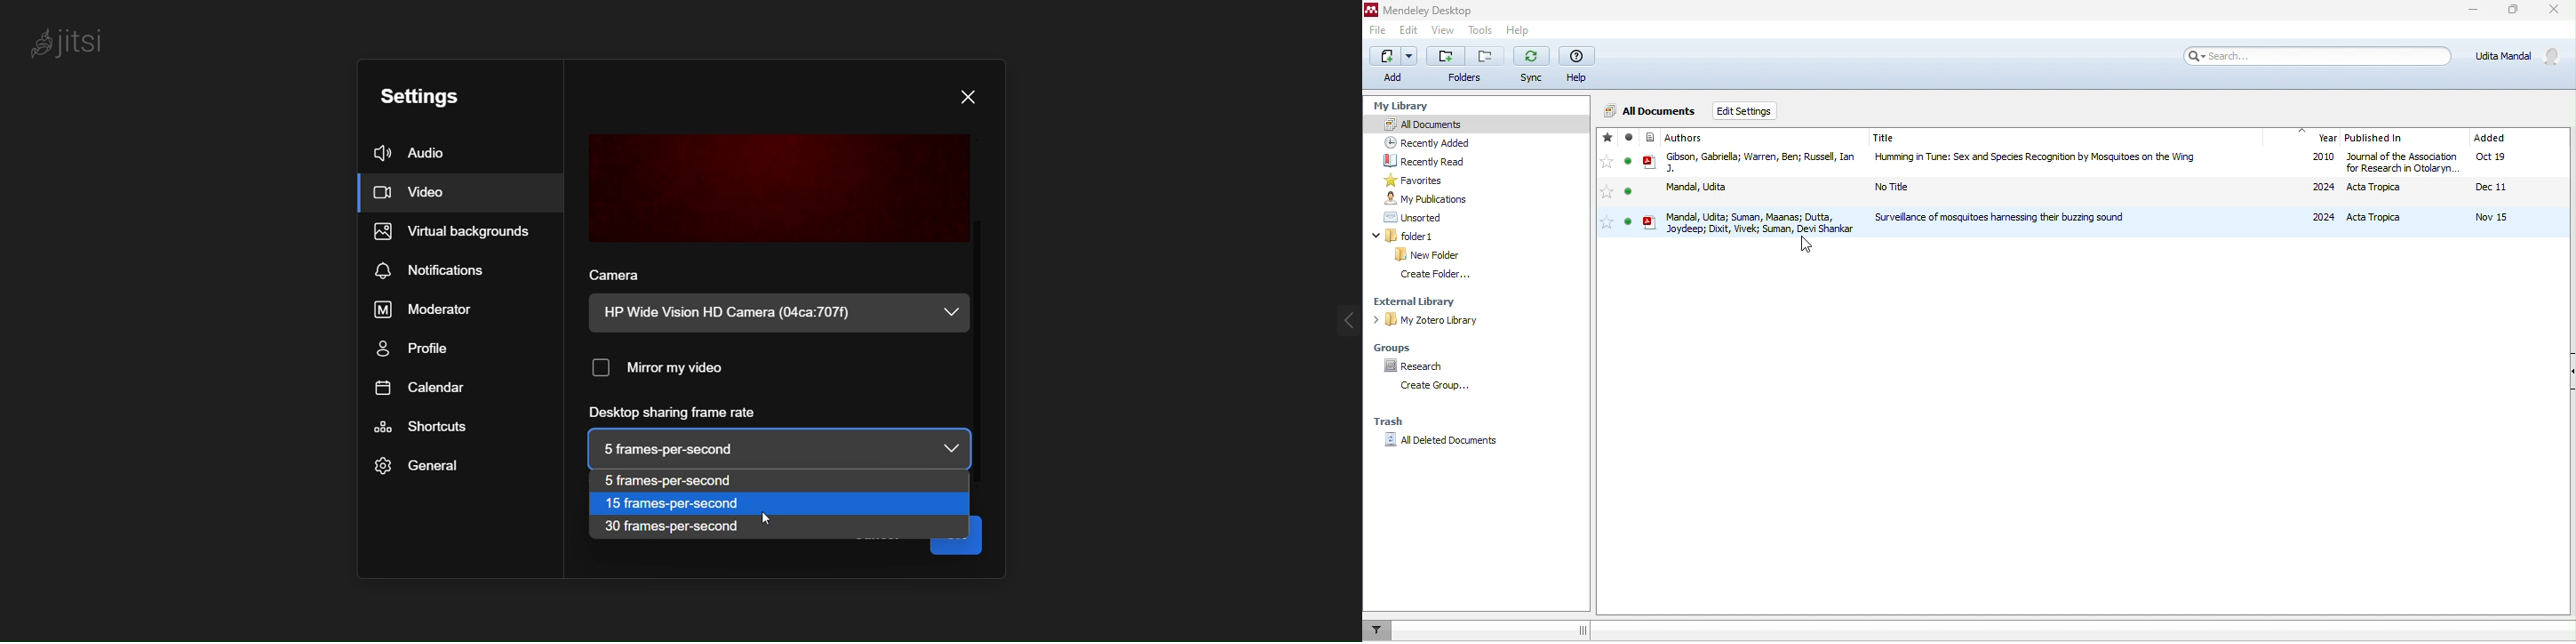  Describe the element at coordinates (1406, 235) in the screenshot. I see `folder 1` at that location.